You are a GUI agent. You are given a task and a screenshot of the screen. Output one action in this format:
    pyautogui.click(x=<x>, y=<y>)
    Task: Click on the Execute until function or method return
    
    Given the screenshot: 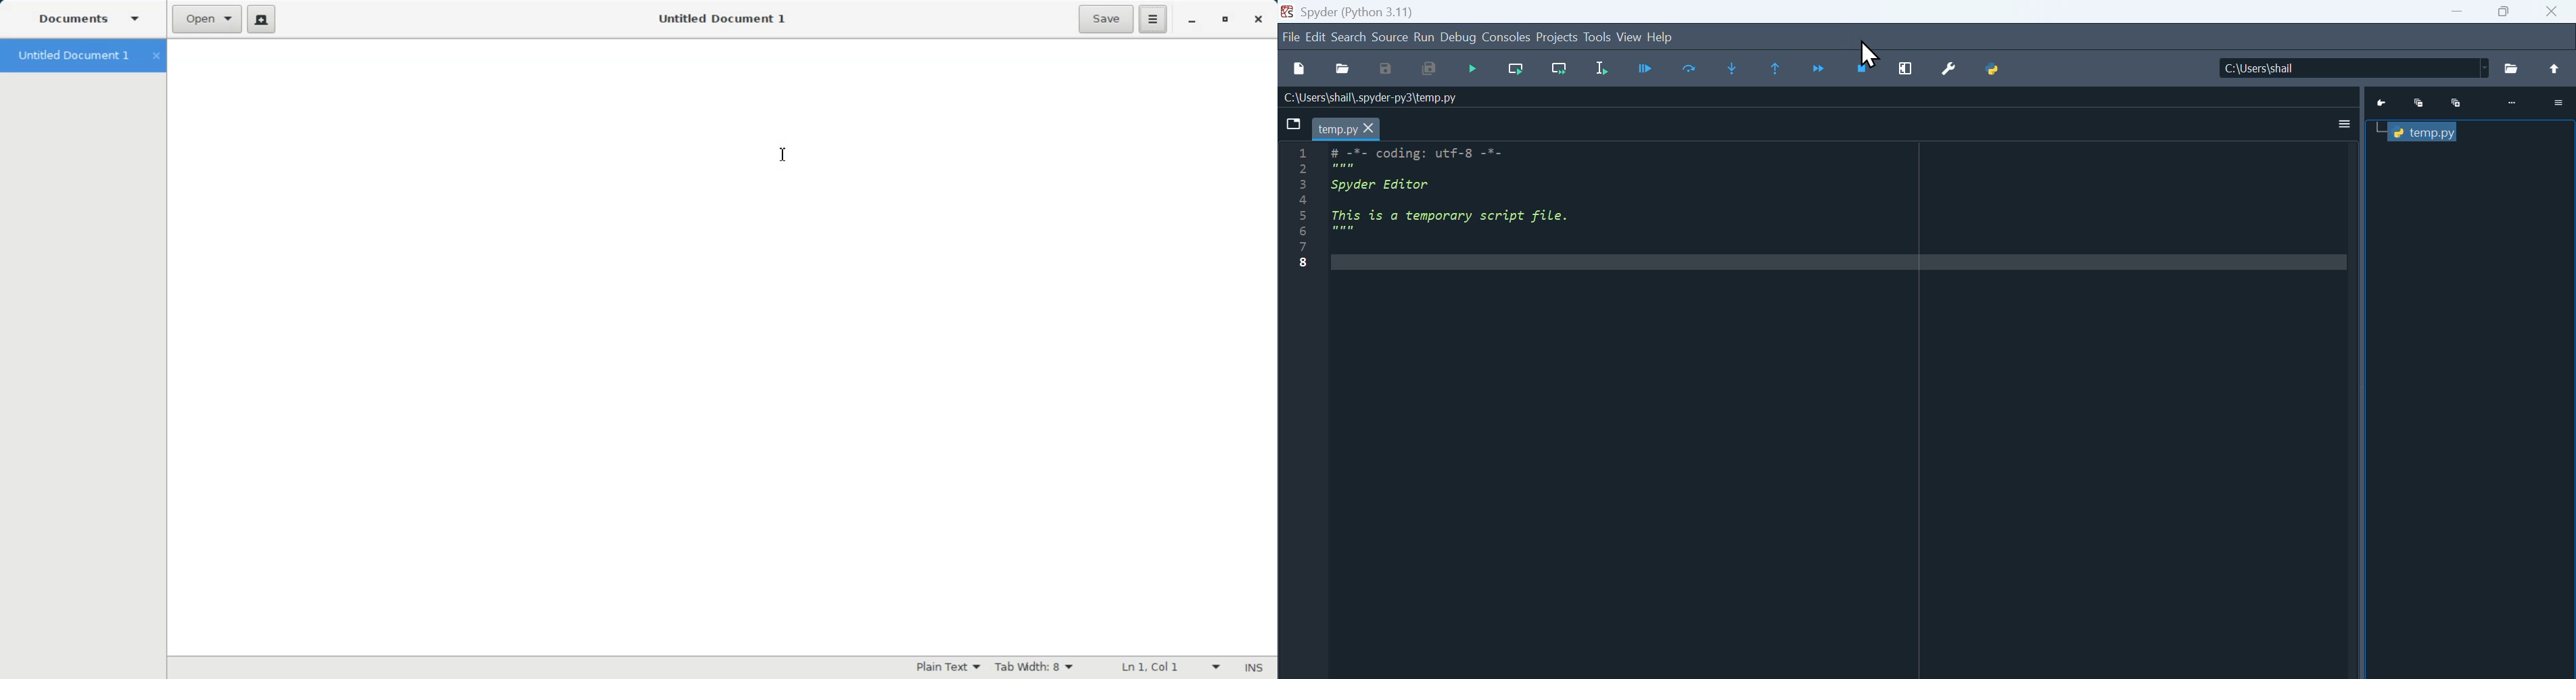 What is the action you would take?
    pyautogui.click(x=1777, y=70)
    